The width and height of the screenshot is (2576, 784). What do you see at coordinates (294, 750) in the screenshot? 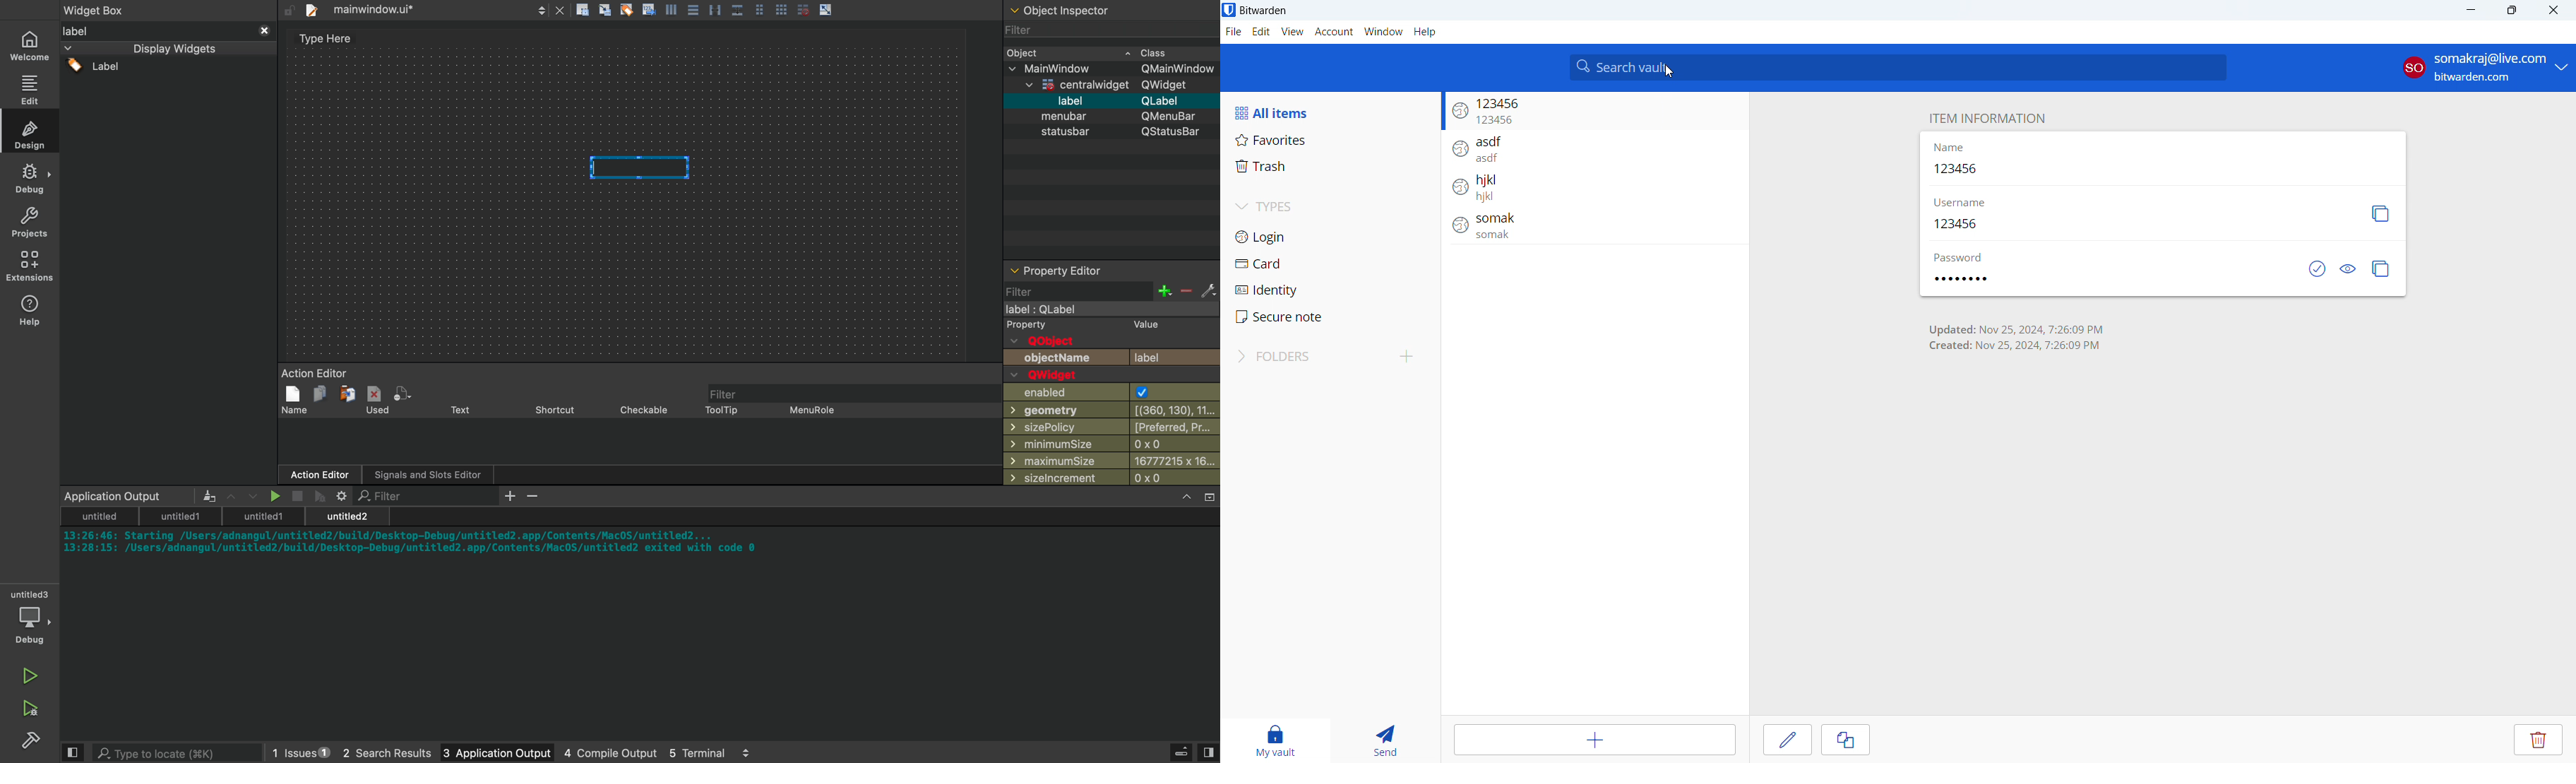
I see `1 issues` at bounding box center [294, 750].